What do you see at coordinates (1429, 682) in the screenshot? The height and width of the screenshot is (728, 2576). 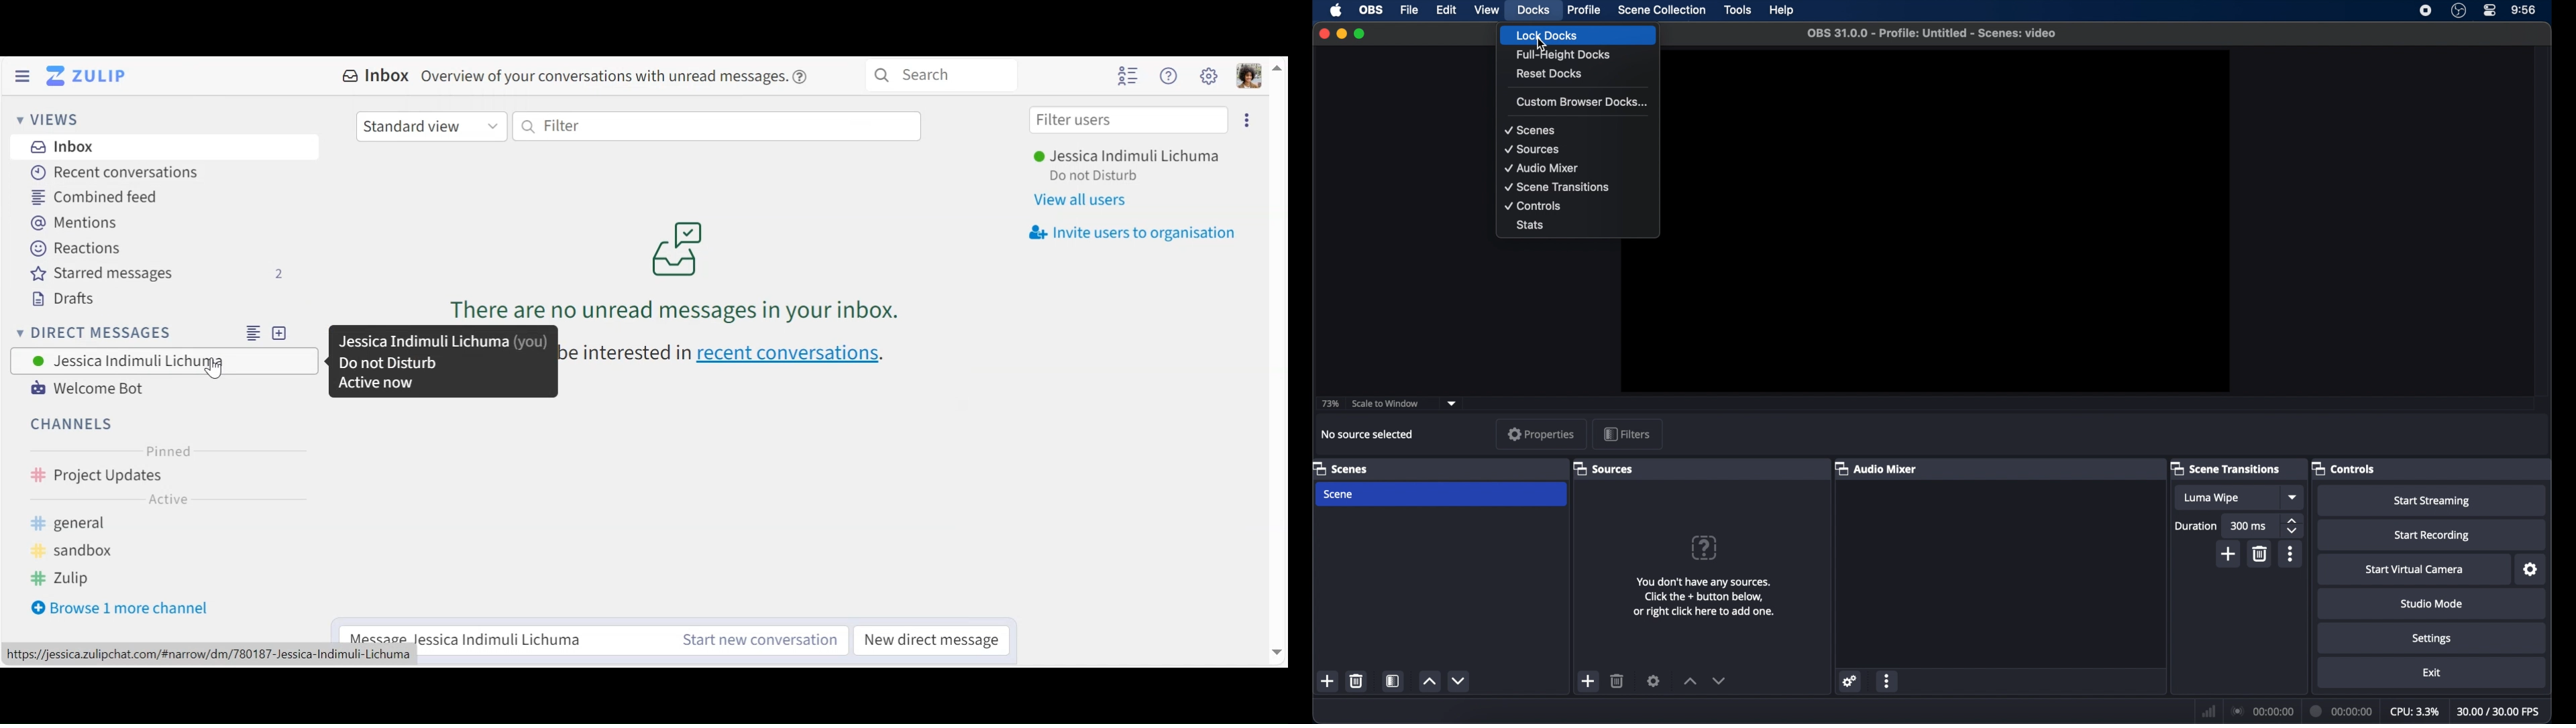 I see `increment` at bounding box center [1429, 682].